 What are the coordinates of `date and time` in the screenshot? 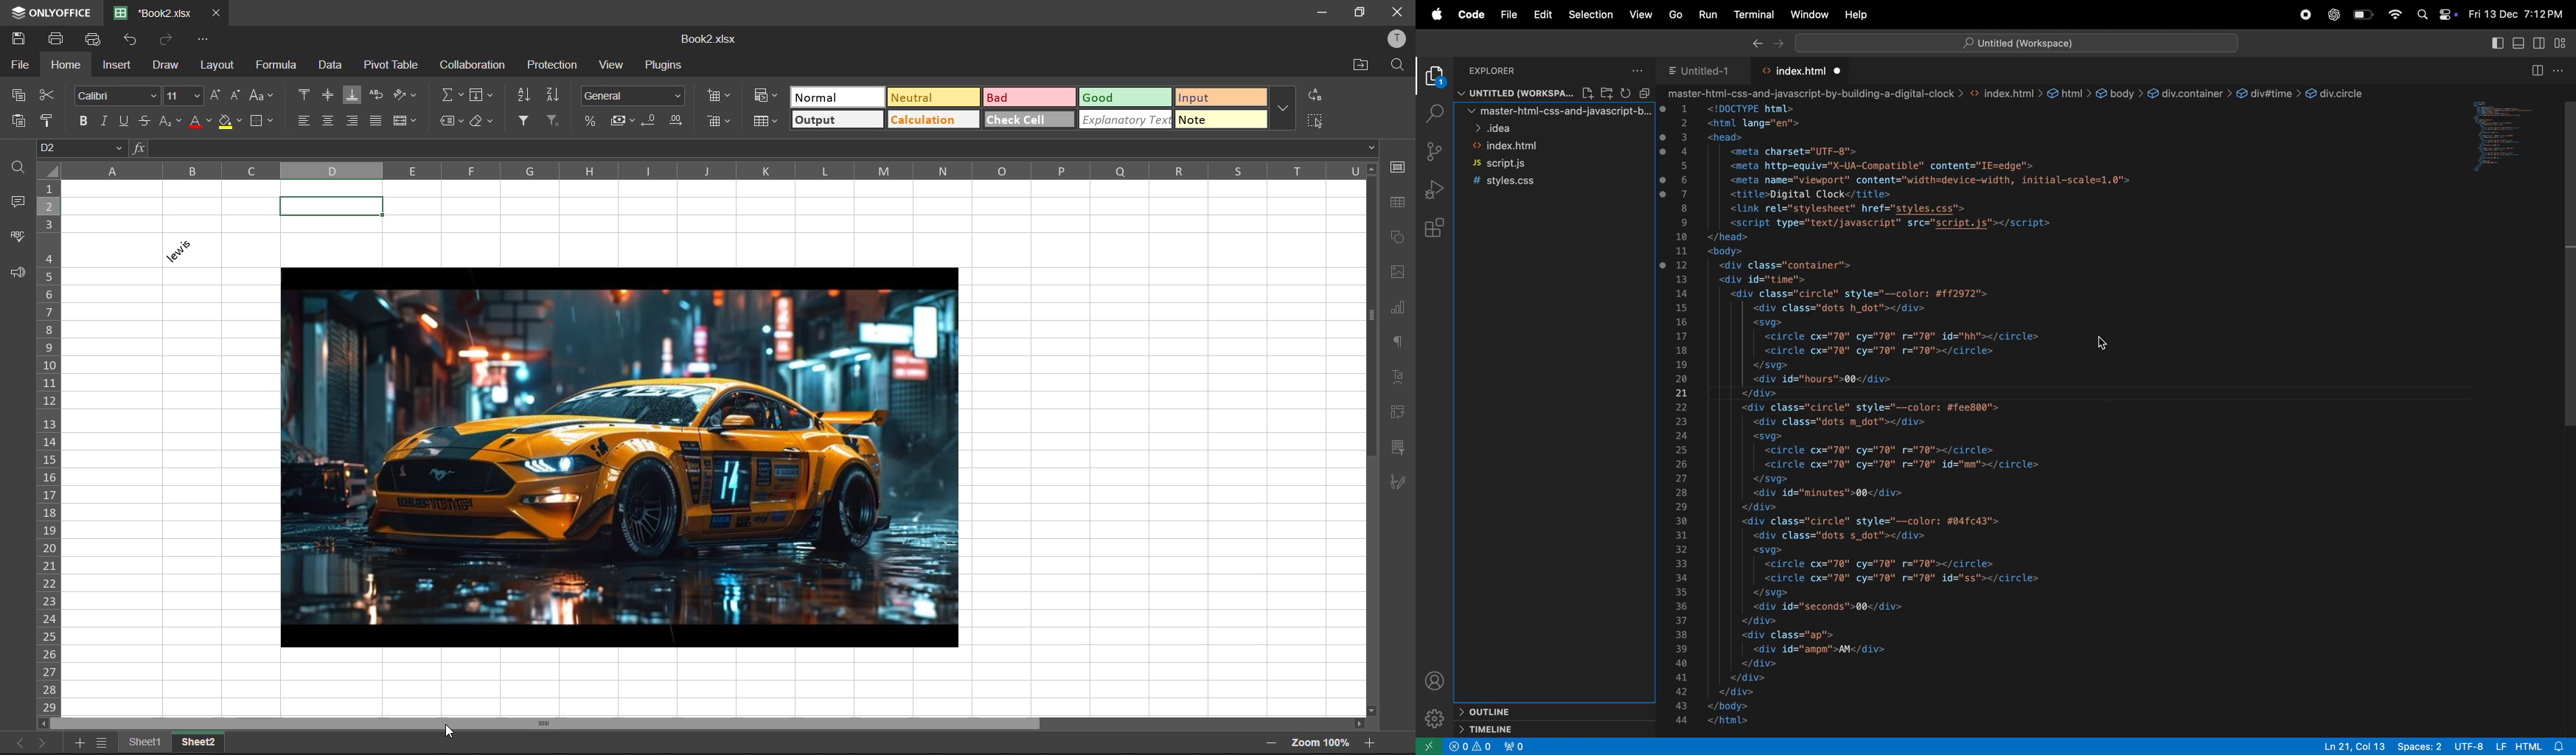 It's located at (2515, 15).